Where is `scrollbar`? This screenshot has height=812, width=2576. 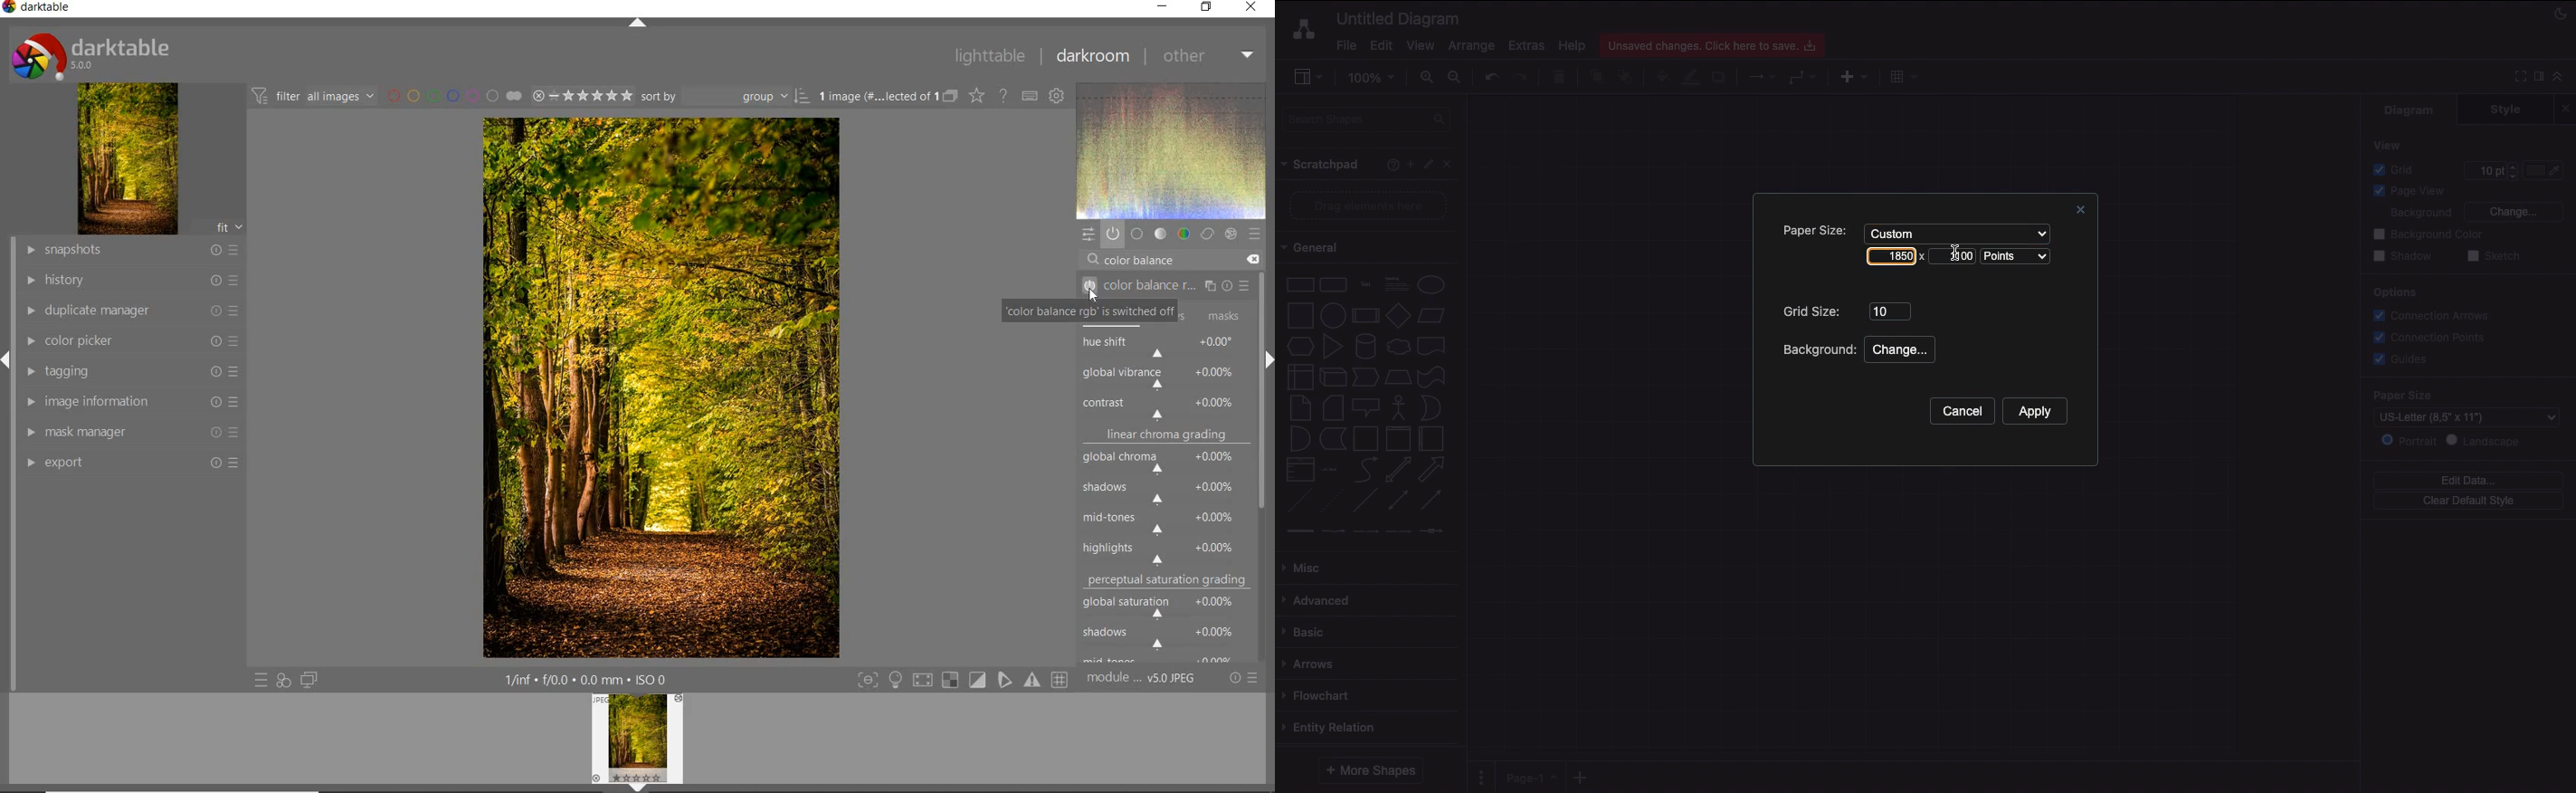
scrollbar is located at coordinates (1263, 302).